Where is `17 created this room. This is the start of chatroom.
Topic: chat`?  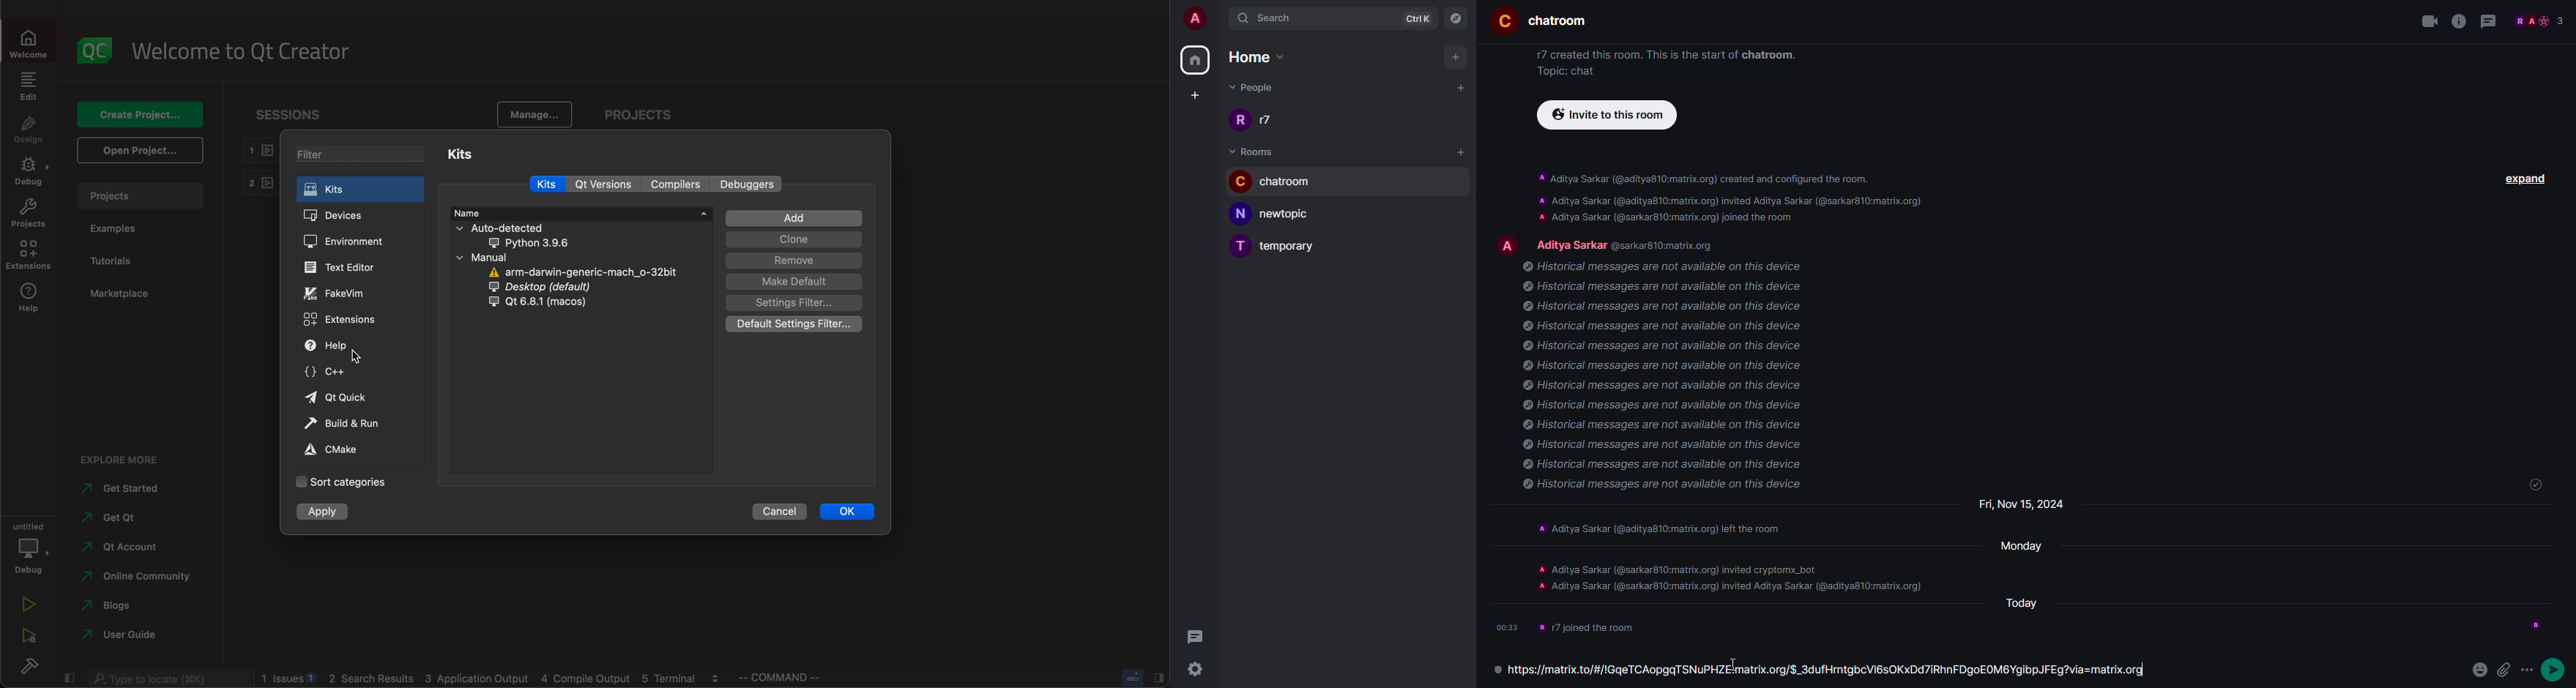 17 created this room. This is the start of chatroom.
Topic: chat is located at coordinates (1662, 62).